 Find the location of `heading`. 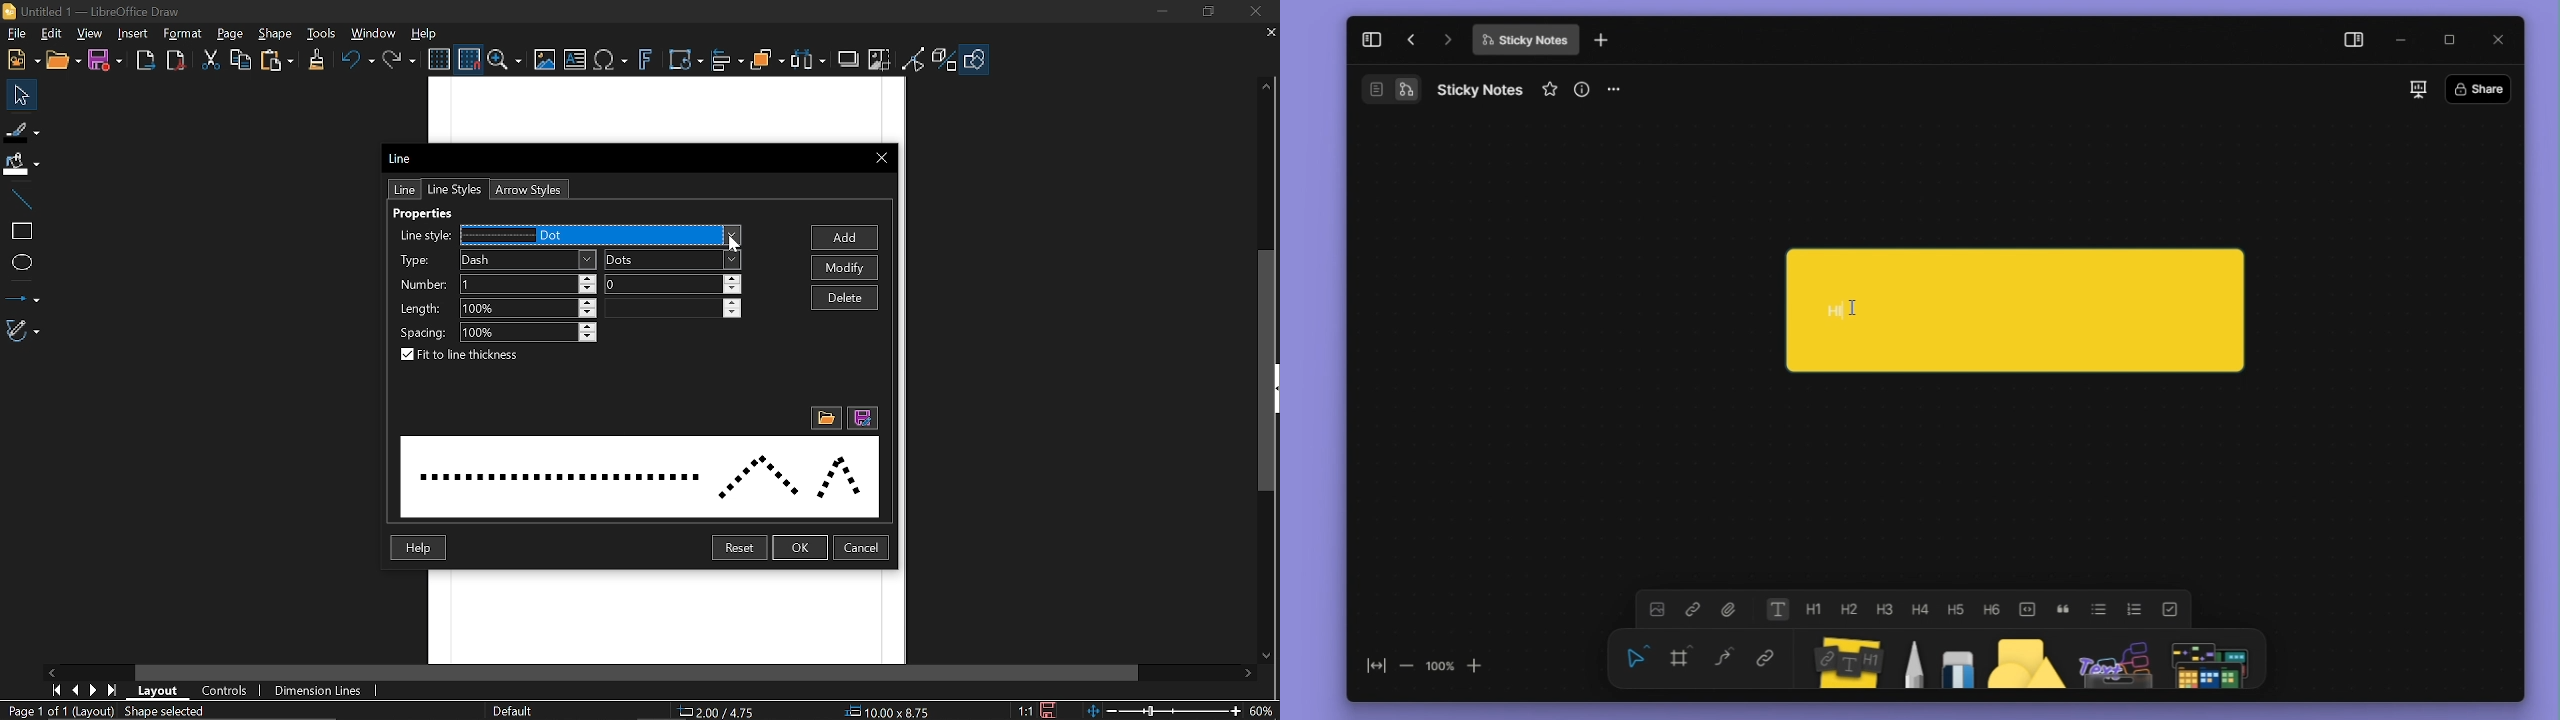

heading is located at coordinates (1853, 609).